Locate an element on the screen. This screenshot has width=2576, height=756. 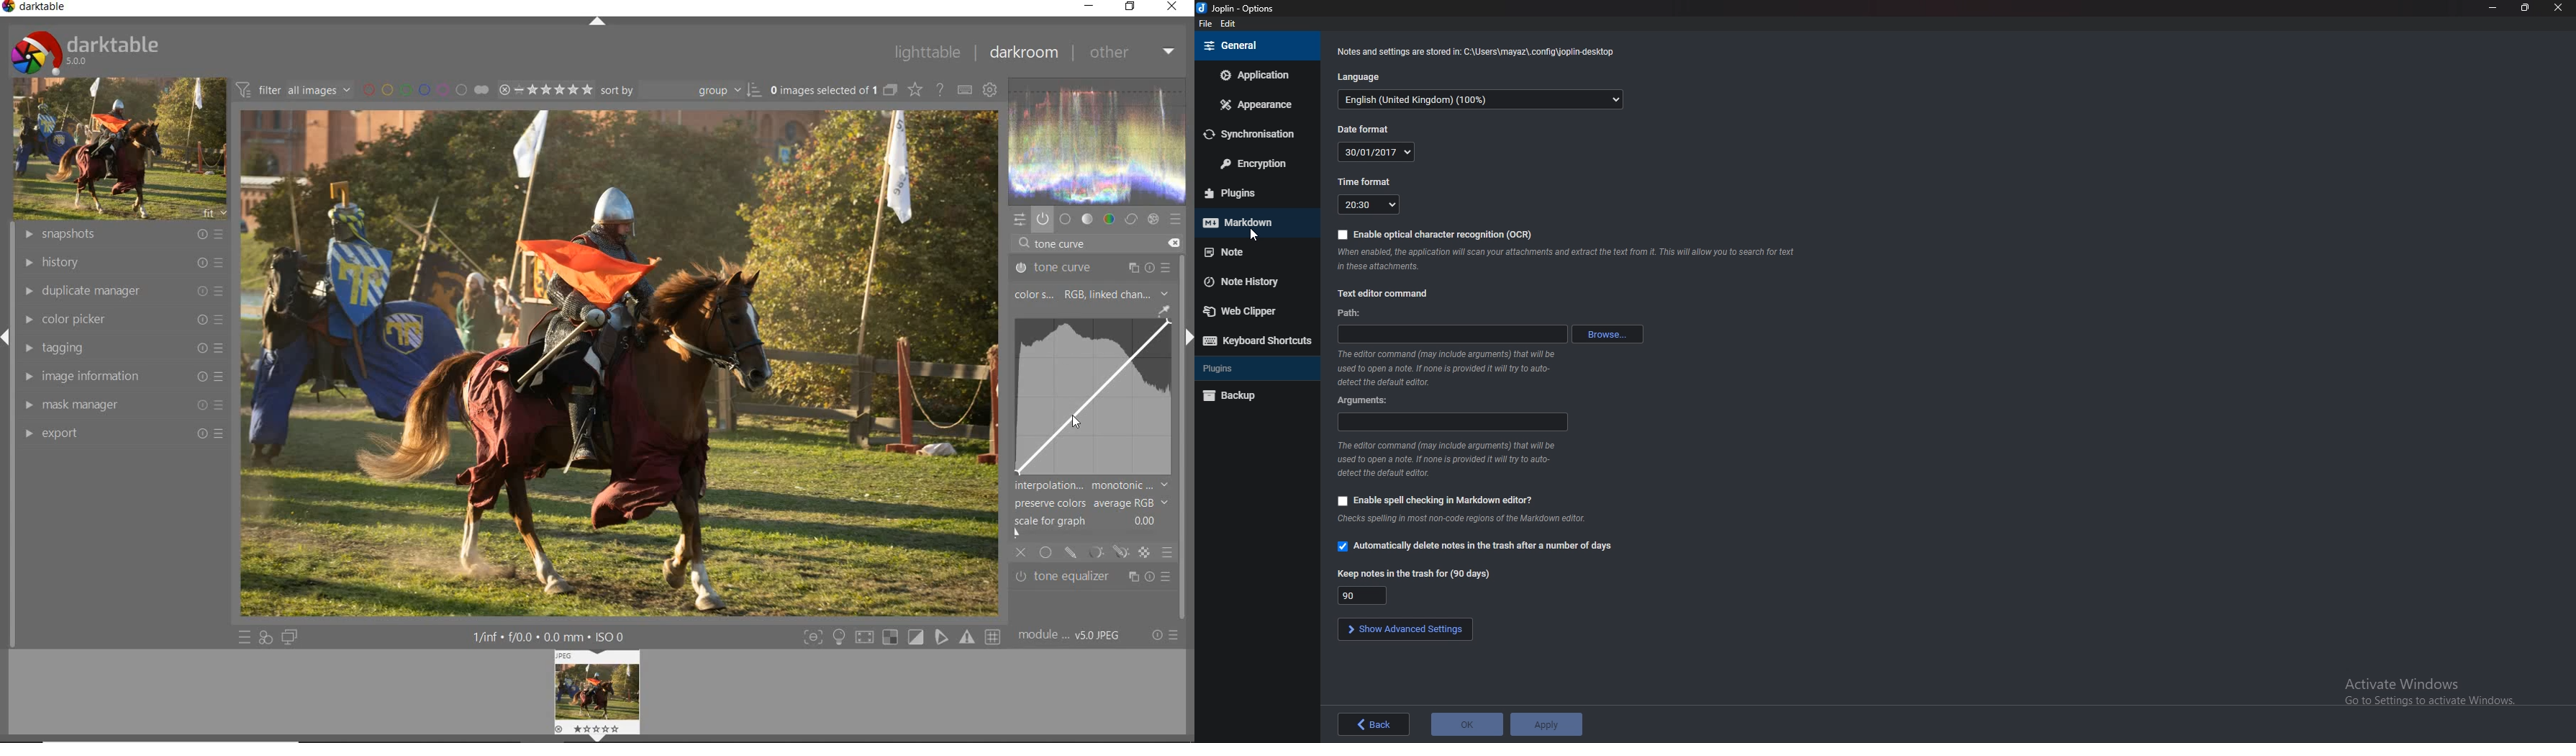
Image preview is located at coordinates (600, 693).